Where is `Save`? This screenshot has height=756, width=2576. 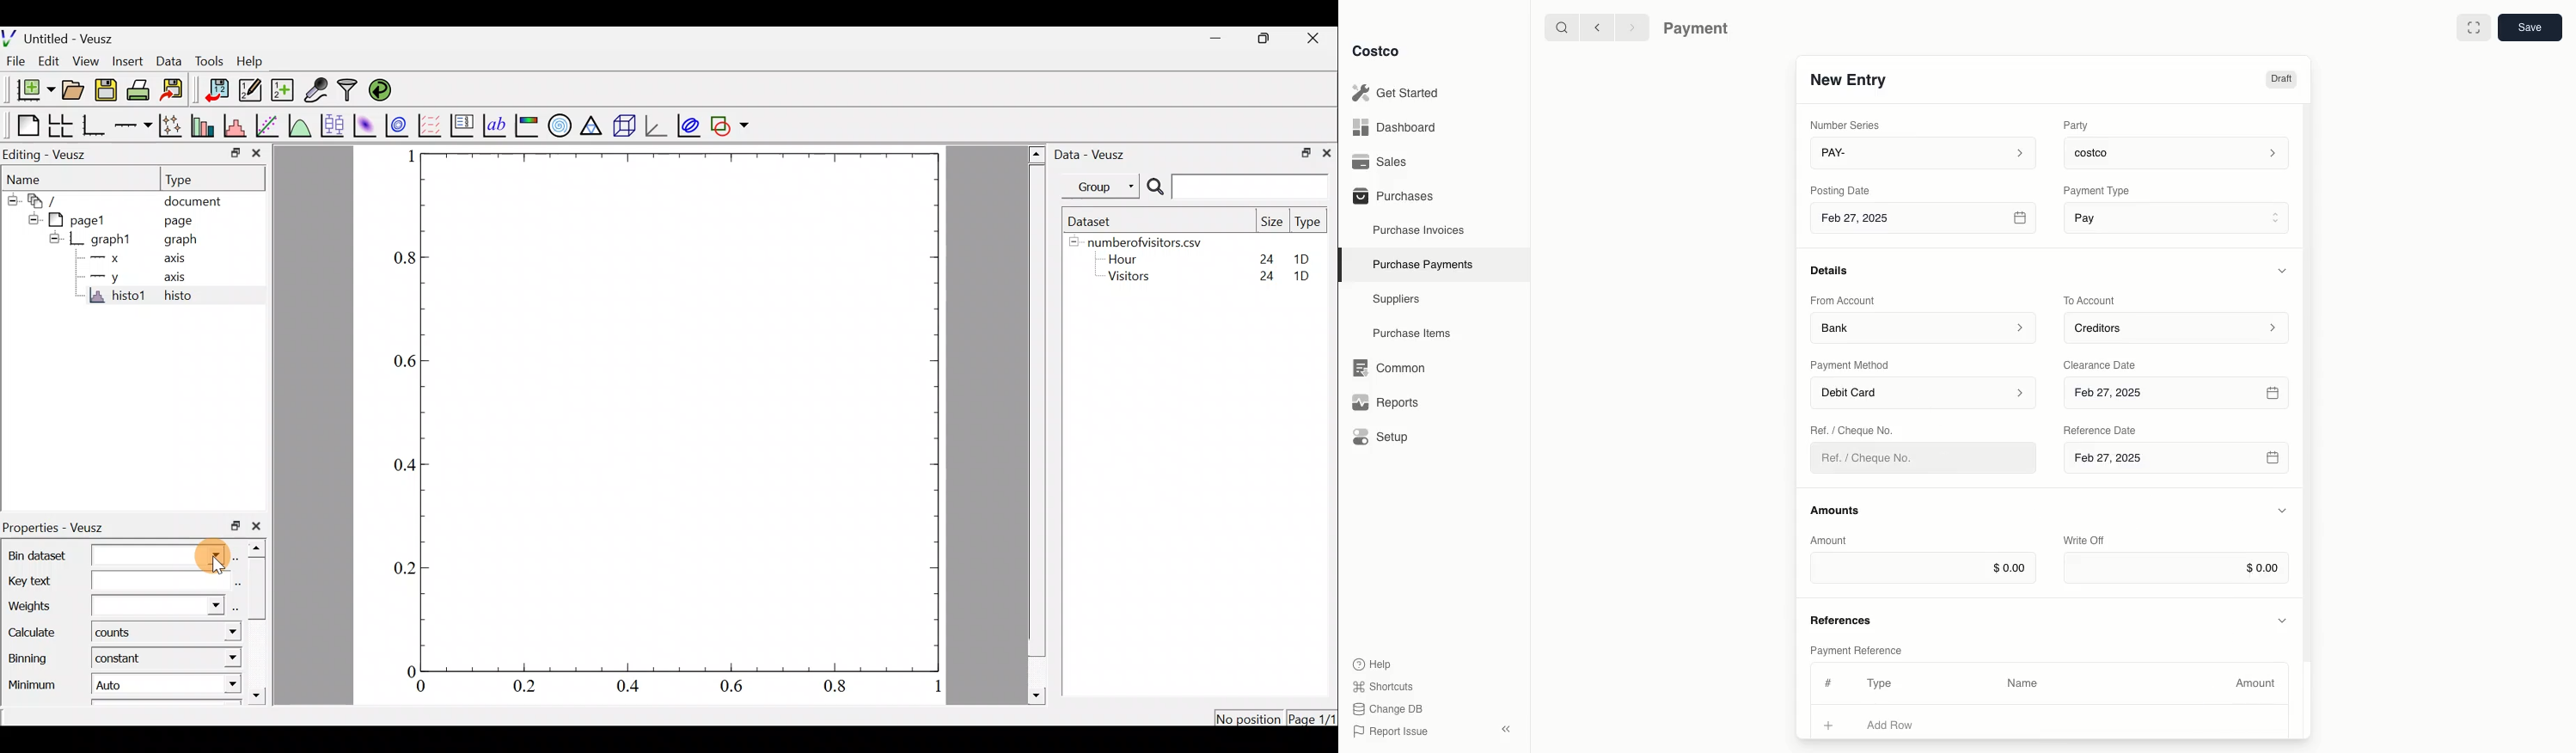 Save is located at coordinates (2529, 27).